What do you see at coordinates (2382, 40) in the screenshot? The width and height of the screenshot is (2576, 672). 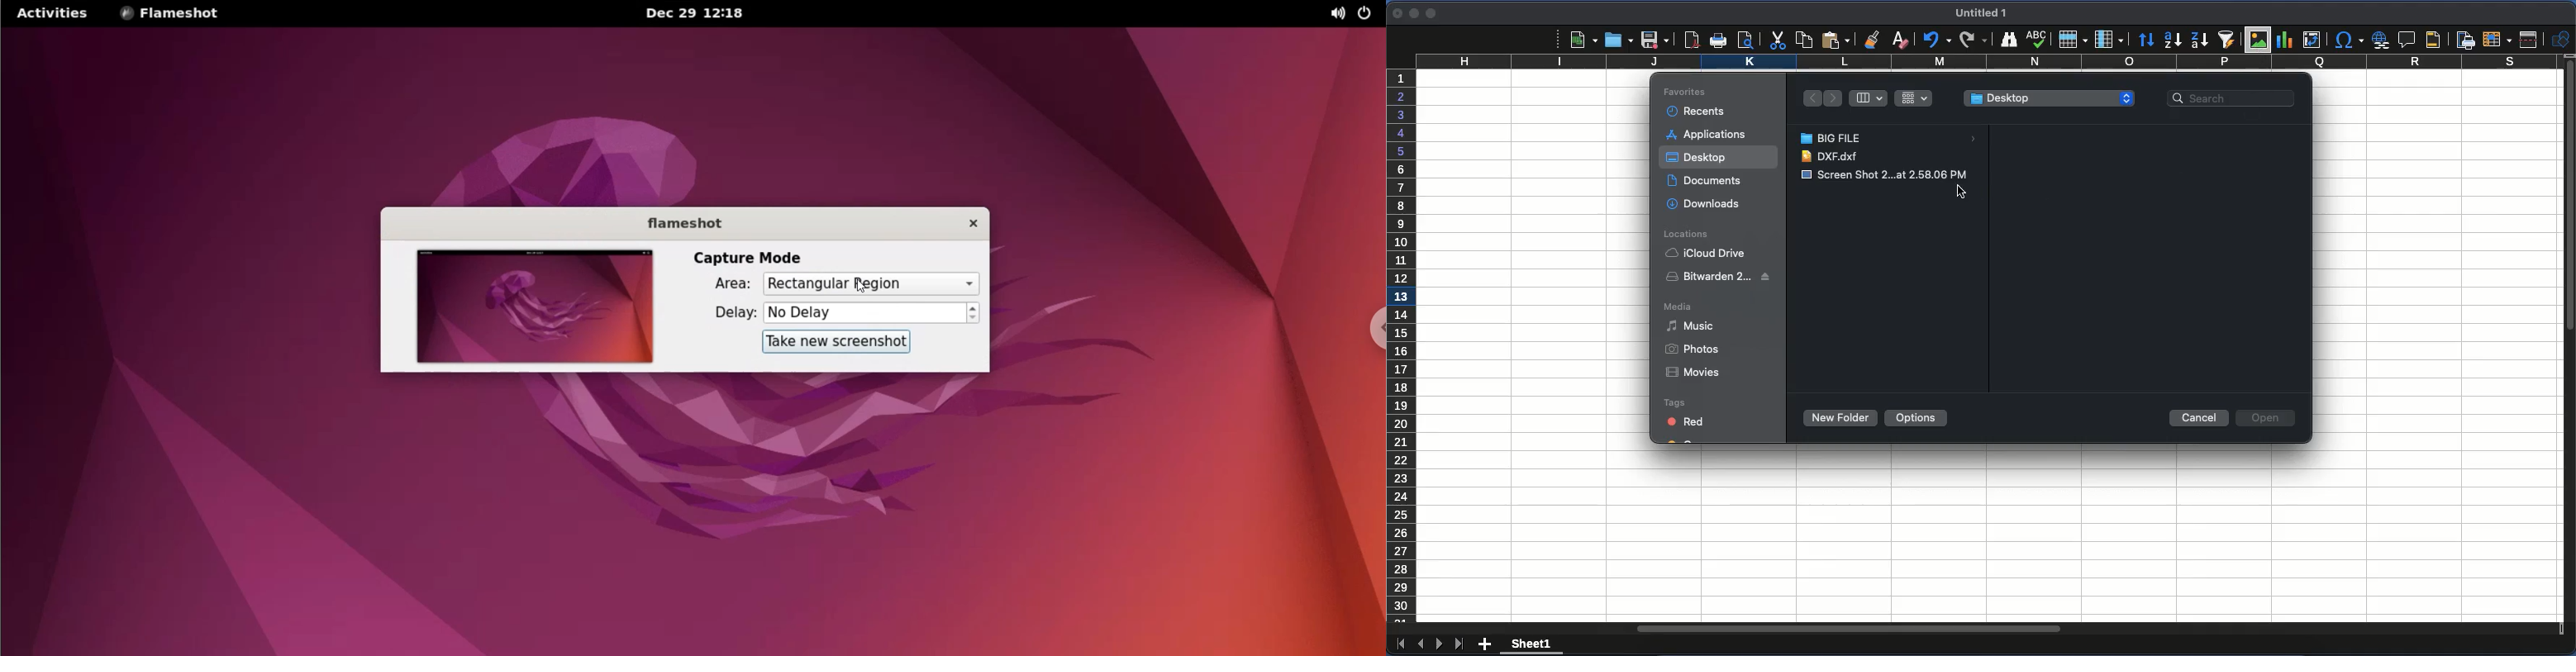 I see `hyperlink` at bounding box center [2382, 40].